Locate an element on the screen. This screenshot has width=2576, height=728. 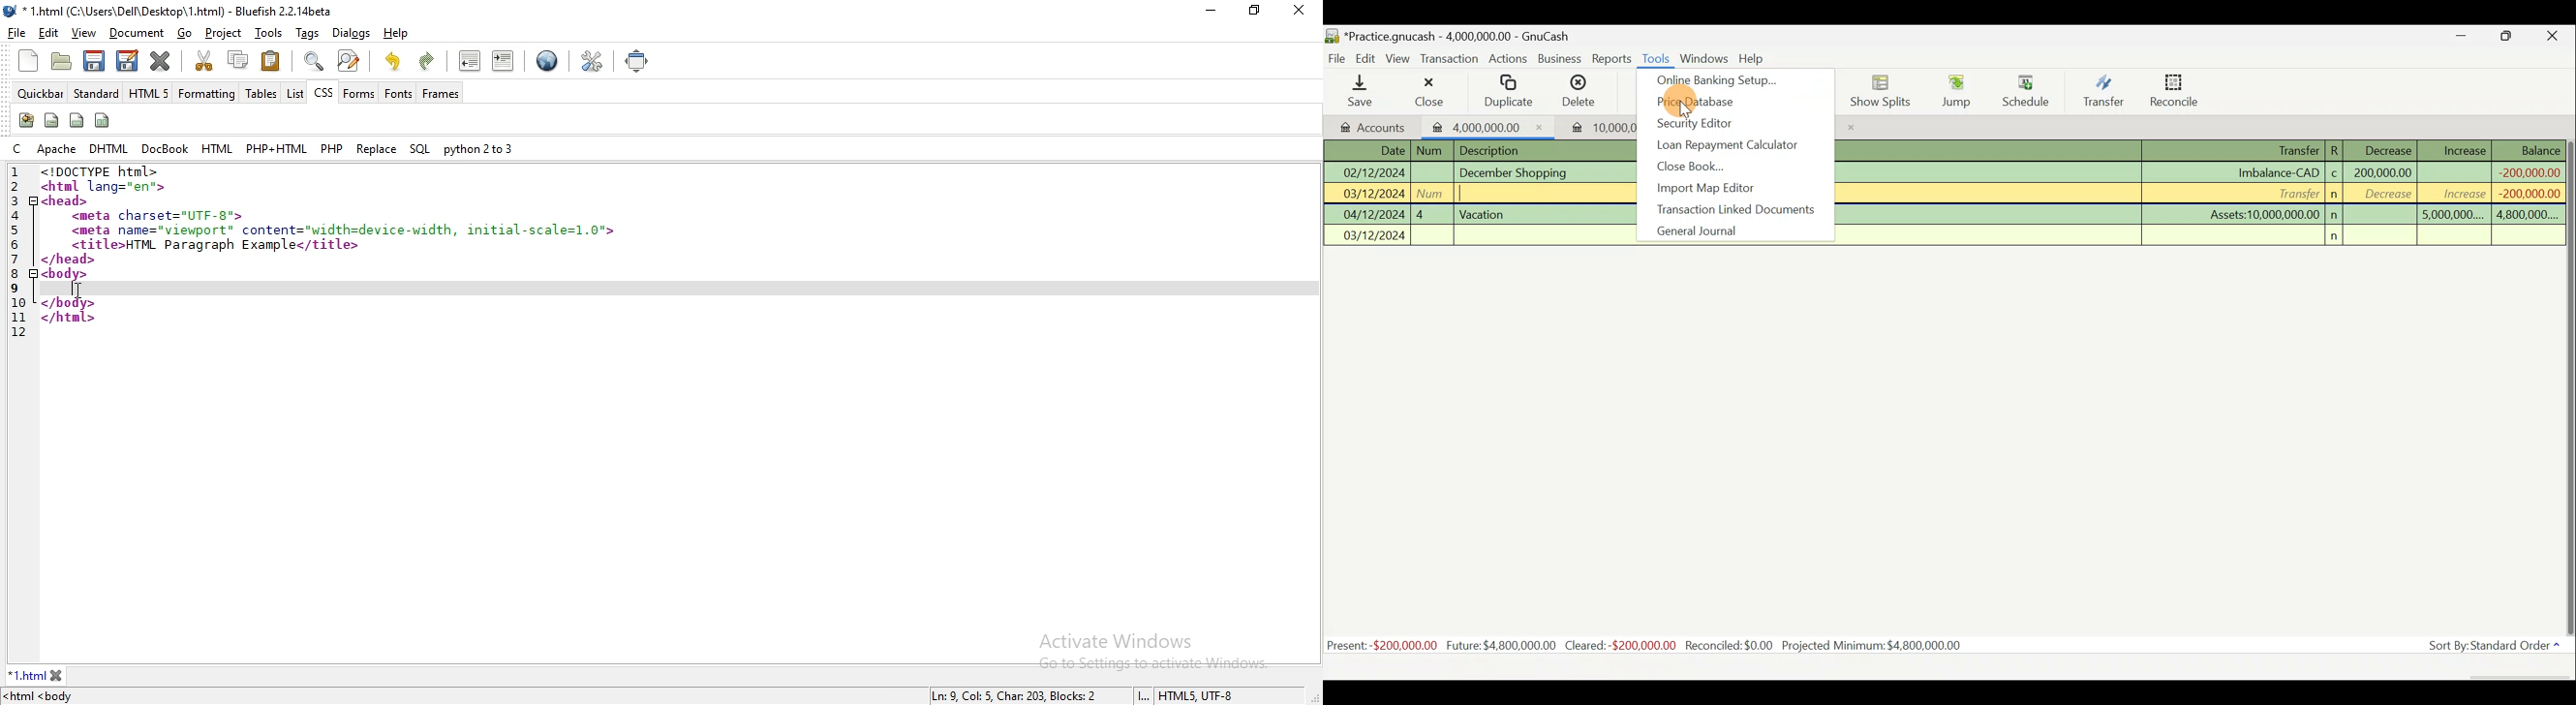
Imbalance-CAD is located at coordinates (2278, 172).